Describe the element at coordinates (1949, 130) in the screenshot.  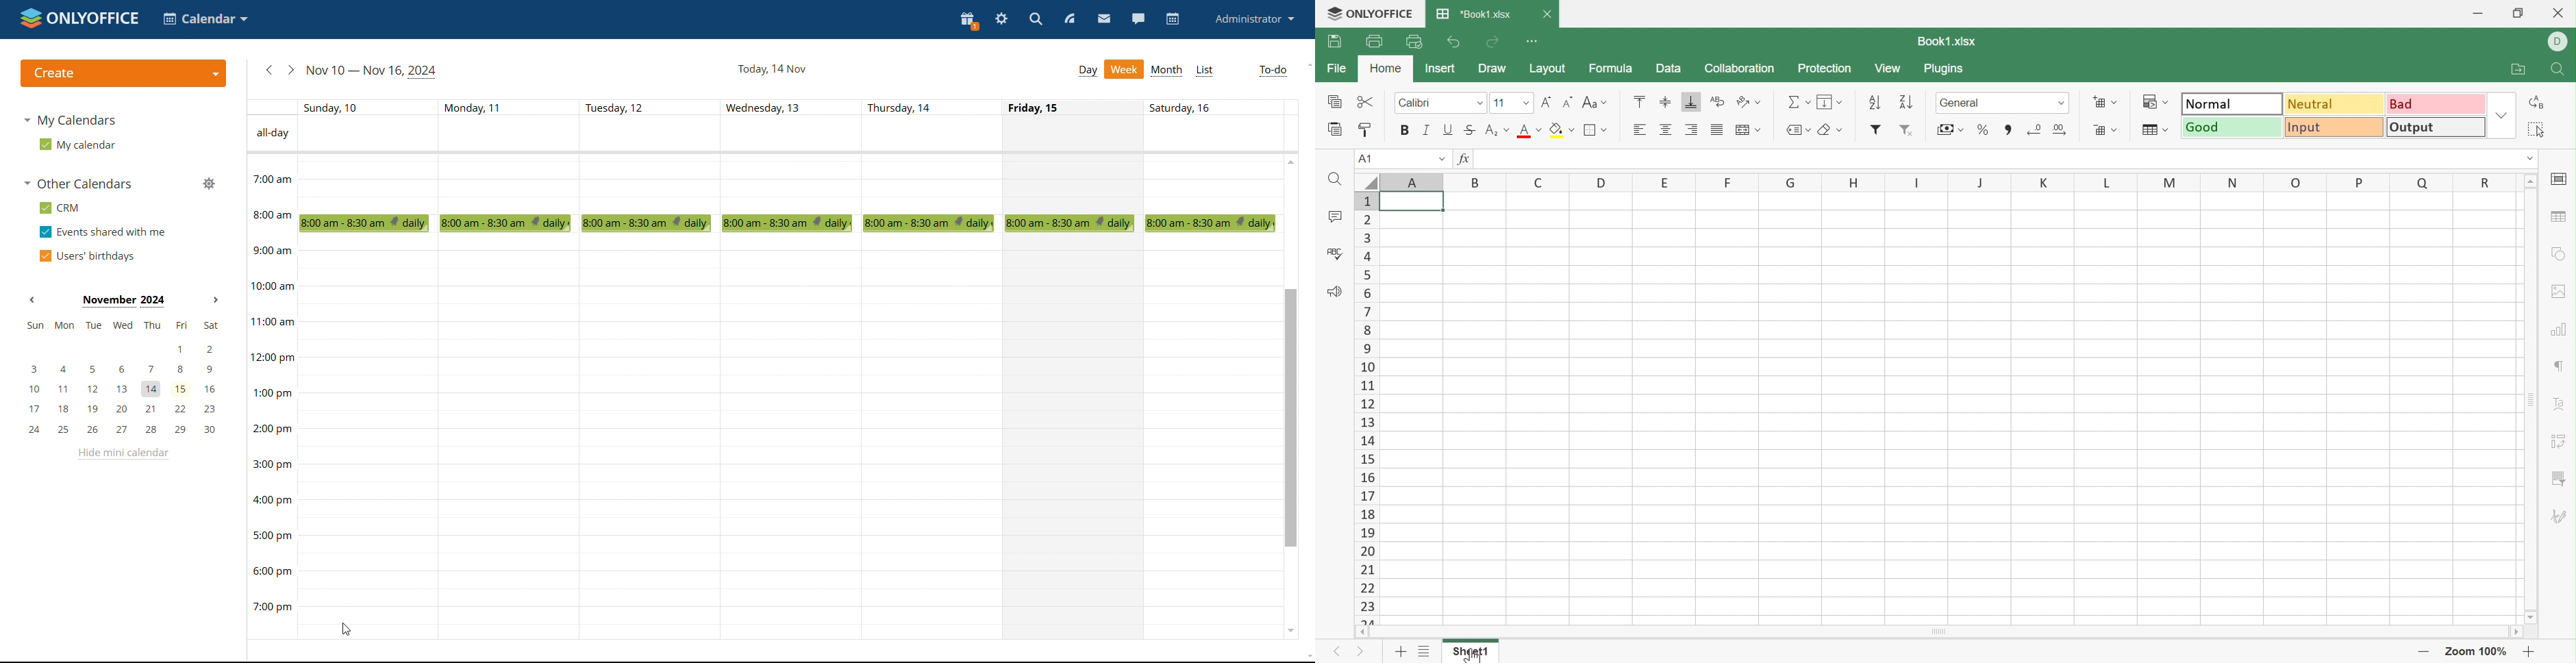
I see `Accounting style` at that location.